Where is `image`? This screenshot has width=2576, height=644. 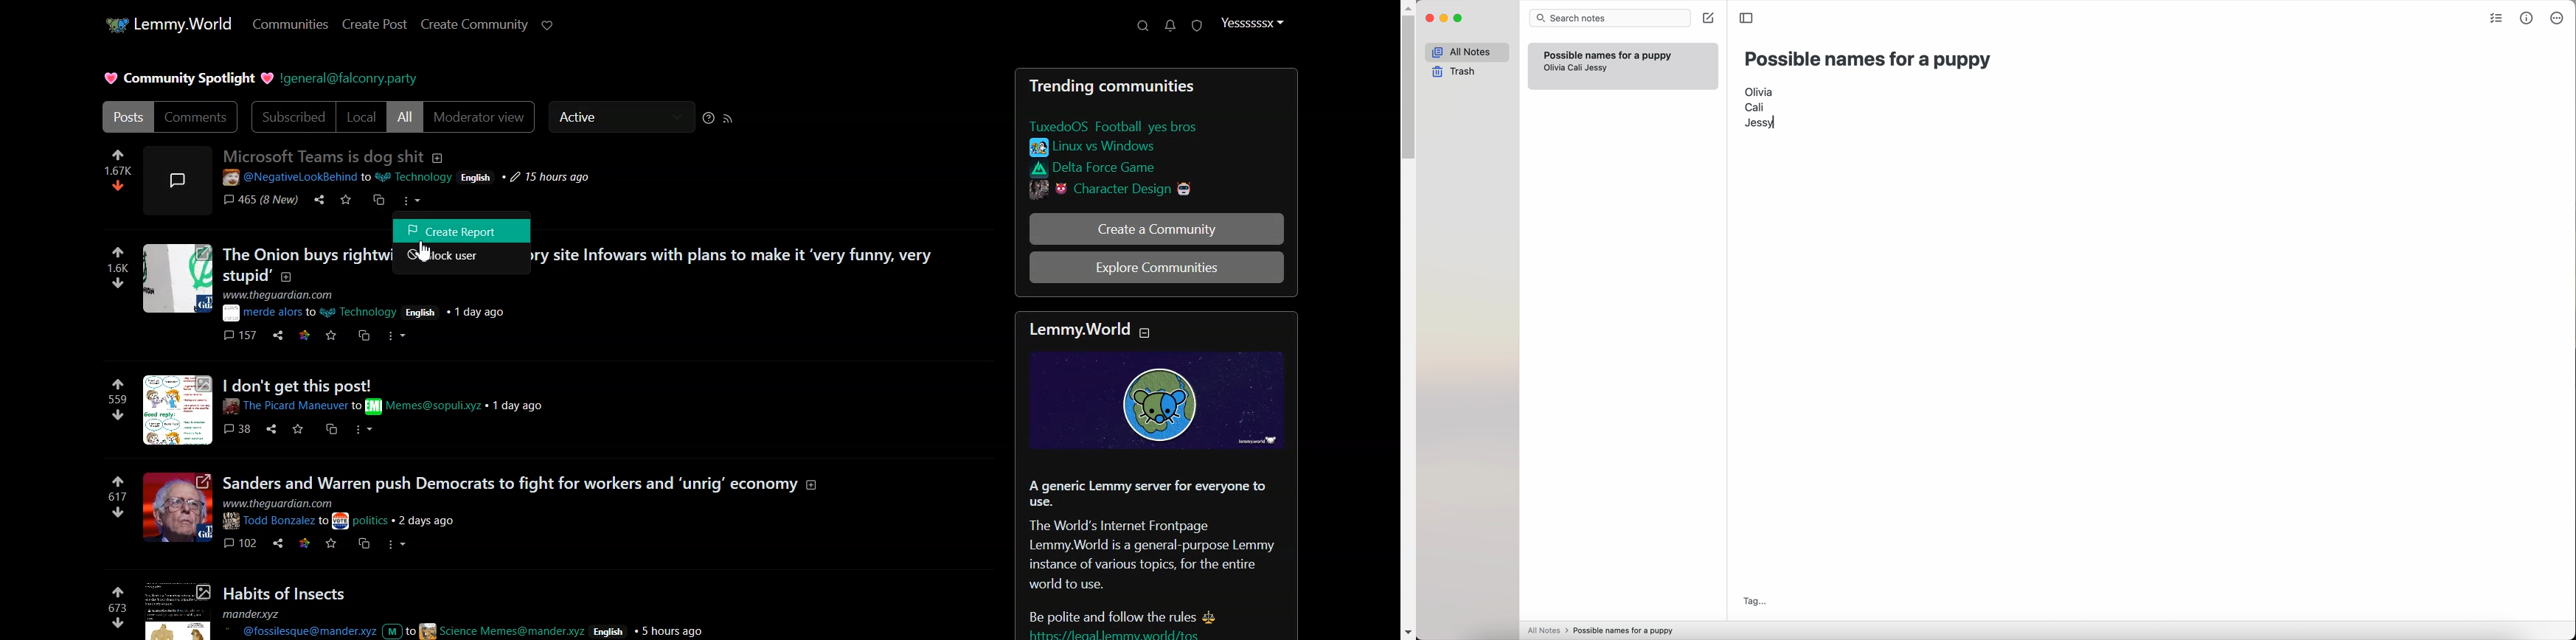
image is located at coordinates (178, 409).